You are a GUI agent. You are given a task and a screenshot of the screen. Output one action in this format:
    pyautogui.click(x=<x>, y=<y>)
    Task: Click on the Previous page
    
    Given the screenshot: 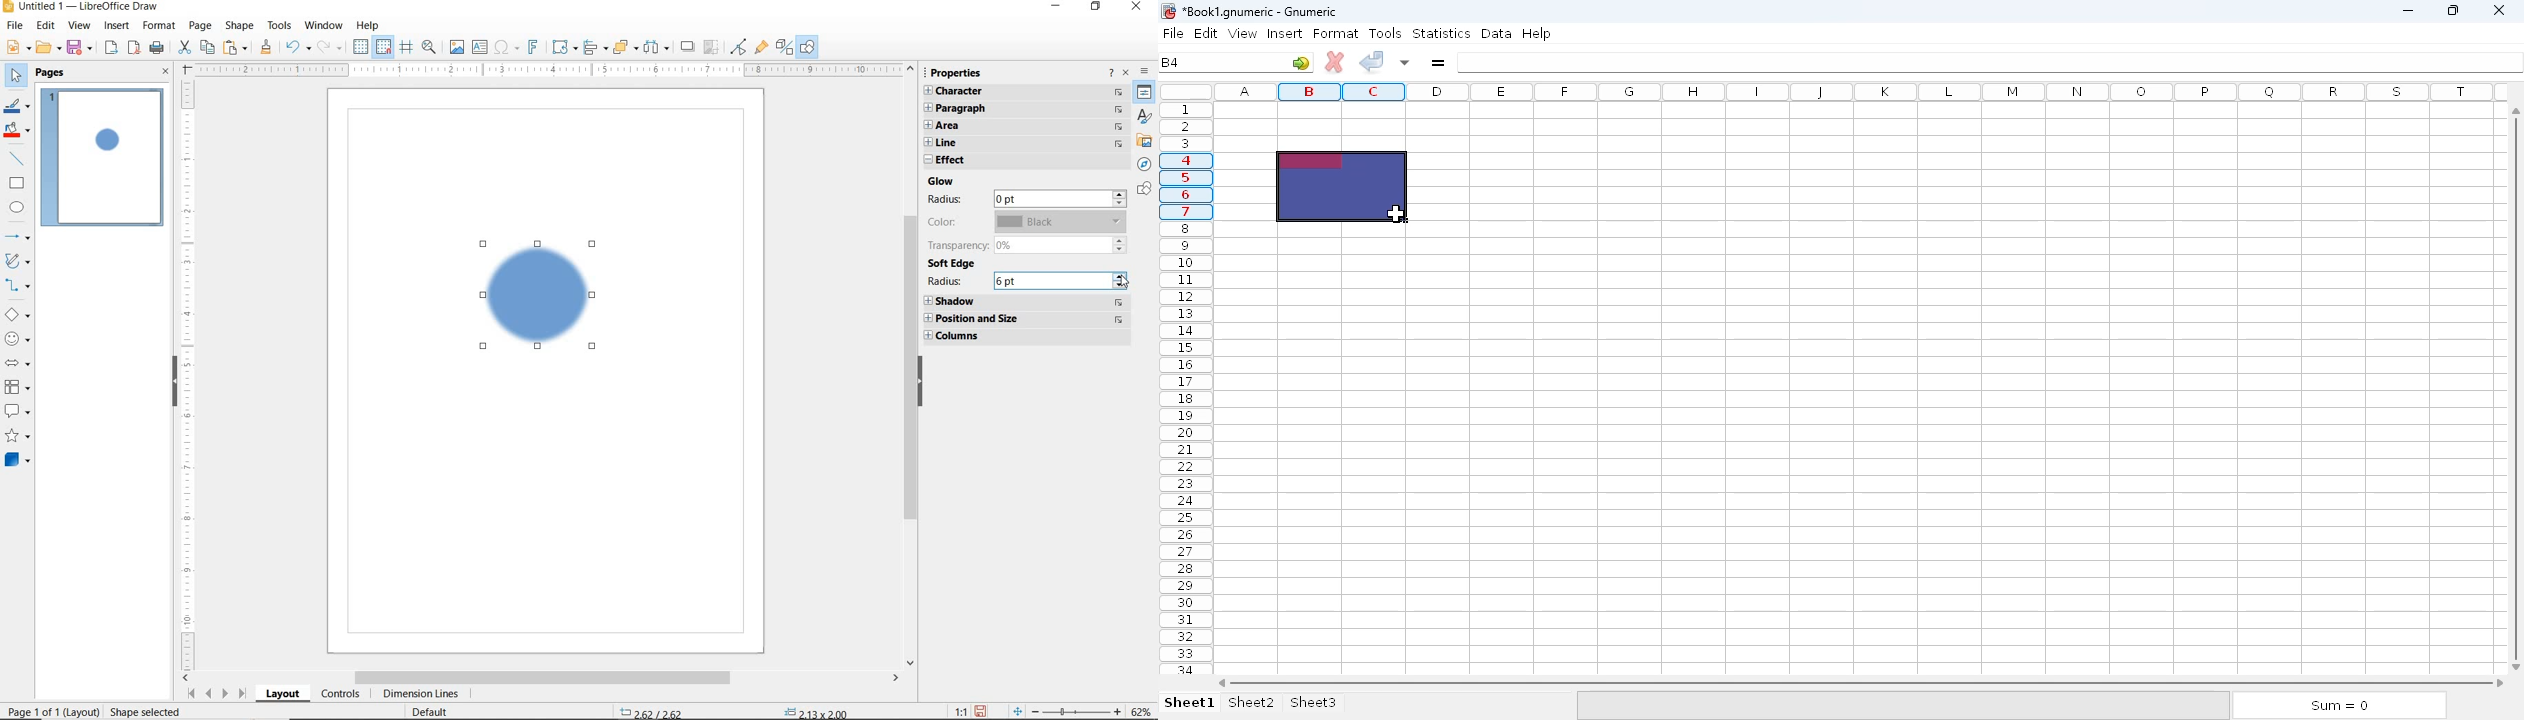 What is the action you would take?
    pyautogui.click(x=209, y=694)
    